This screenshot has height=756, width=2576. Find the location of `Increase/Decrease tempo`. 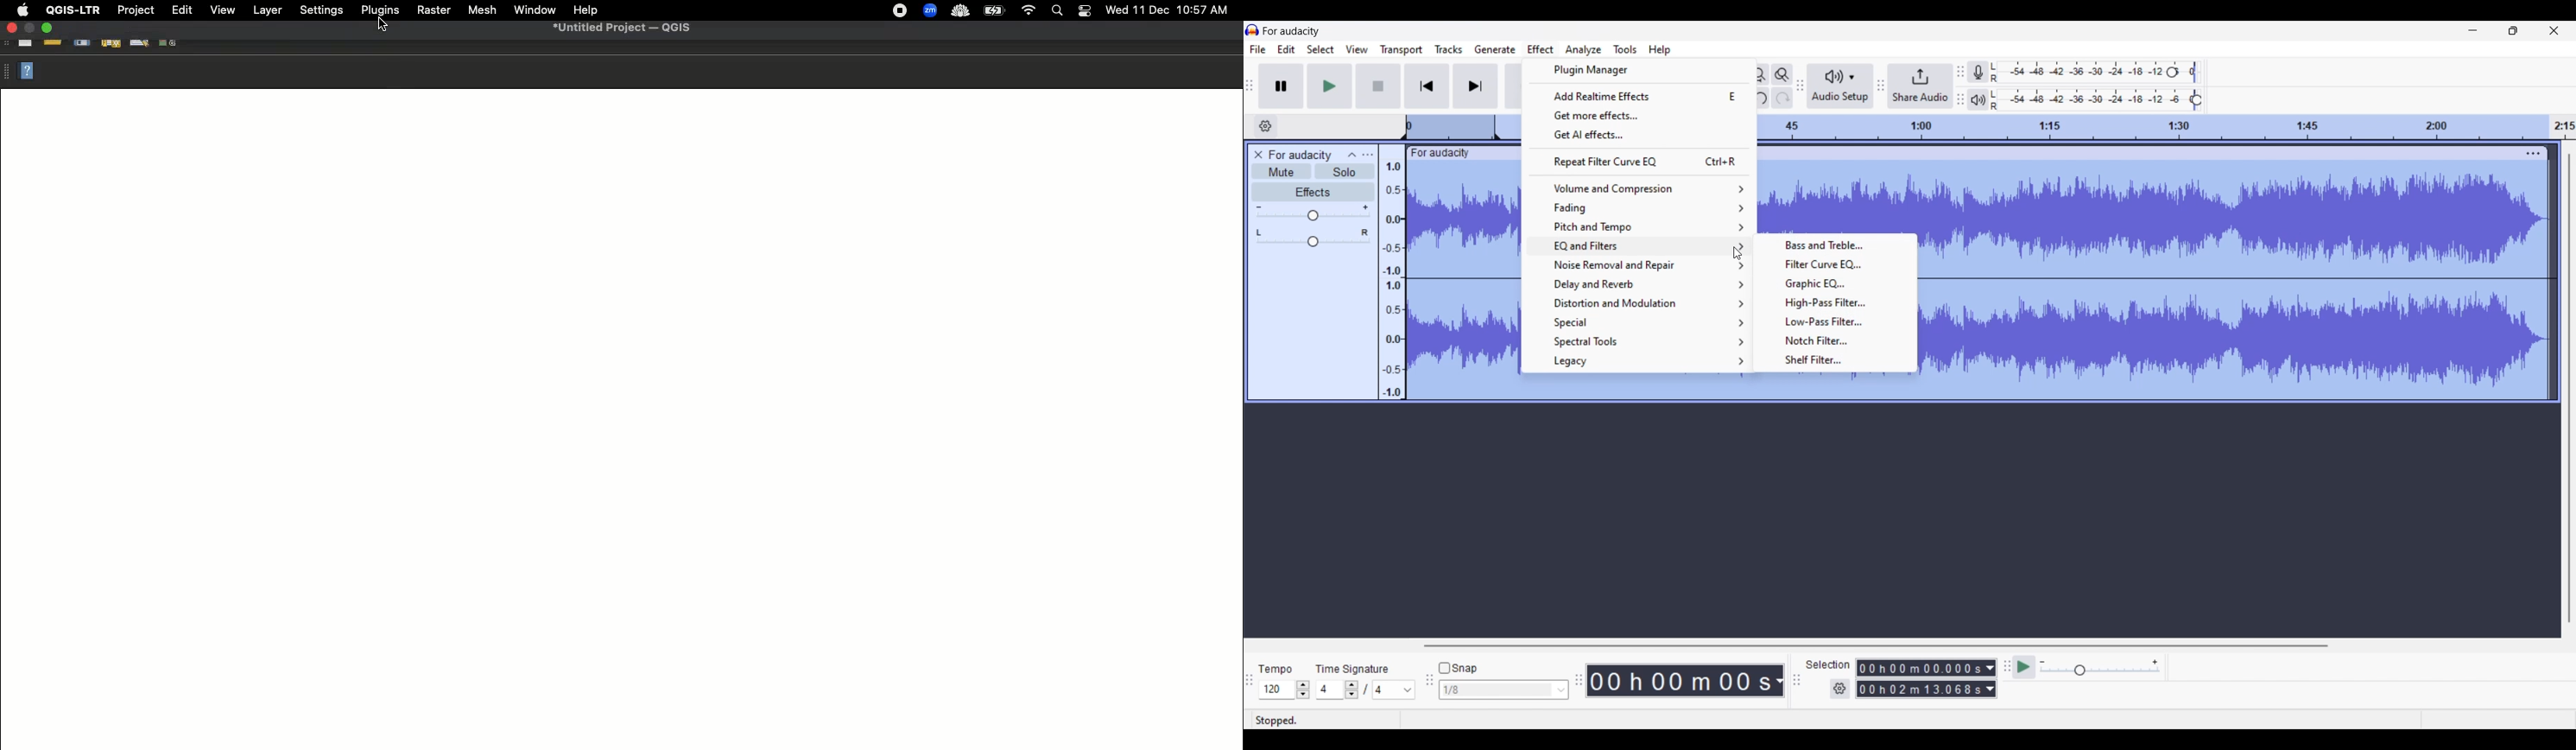

Increase/Decrease tempo is located at coordinates (1303, 690).